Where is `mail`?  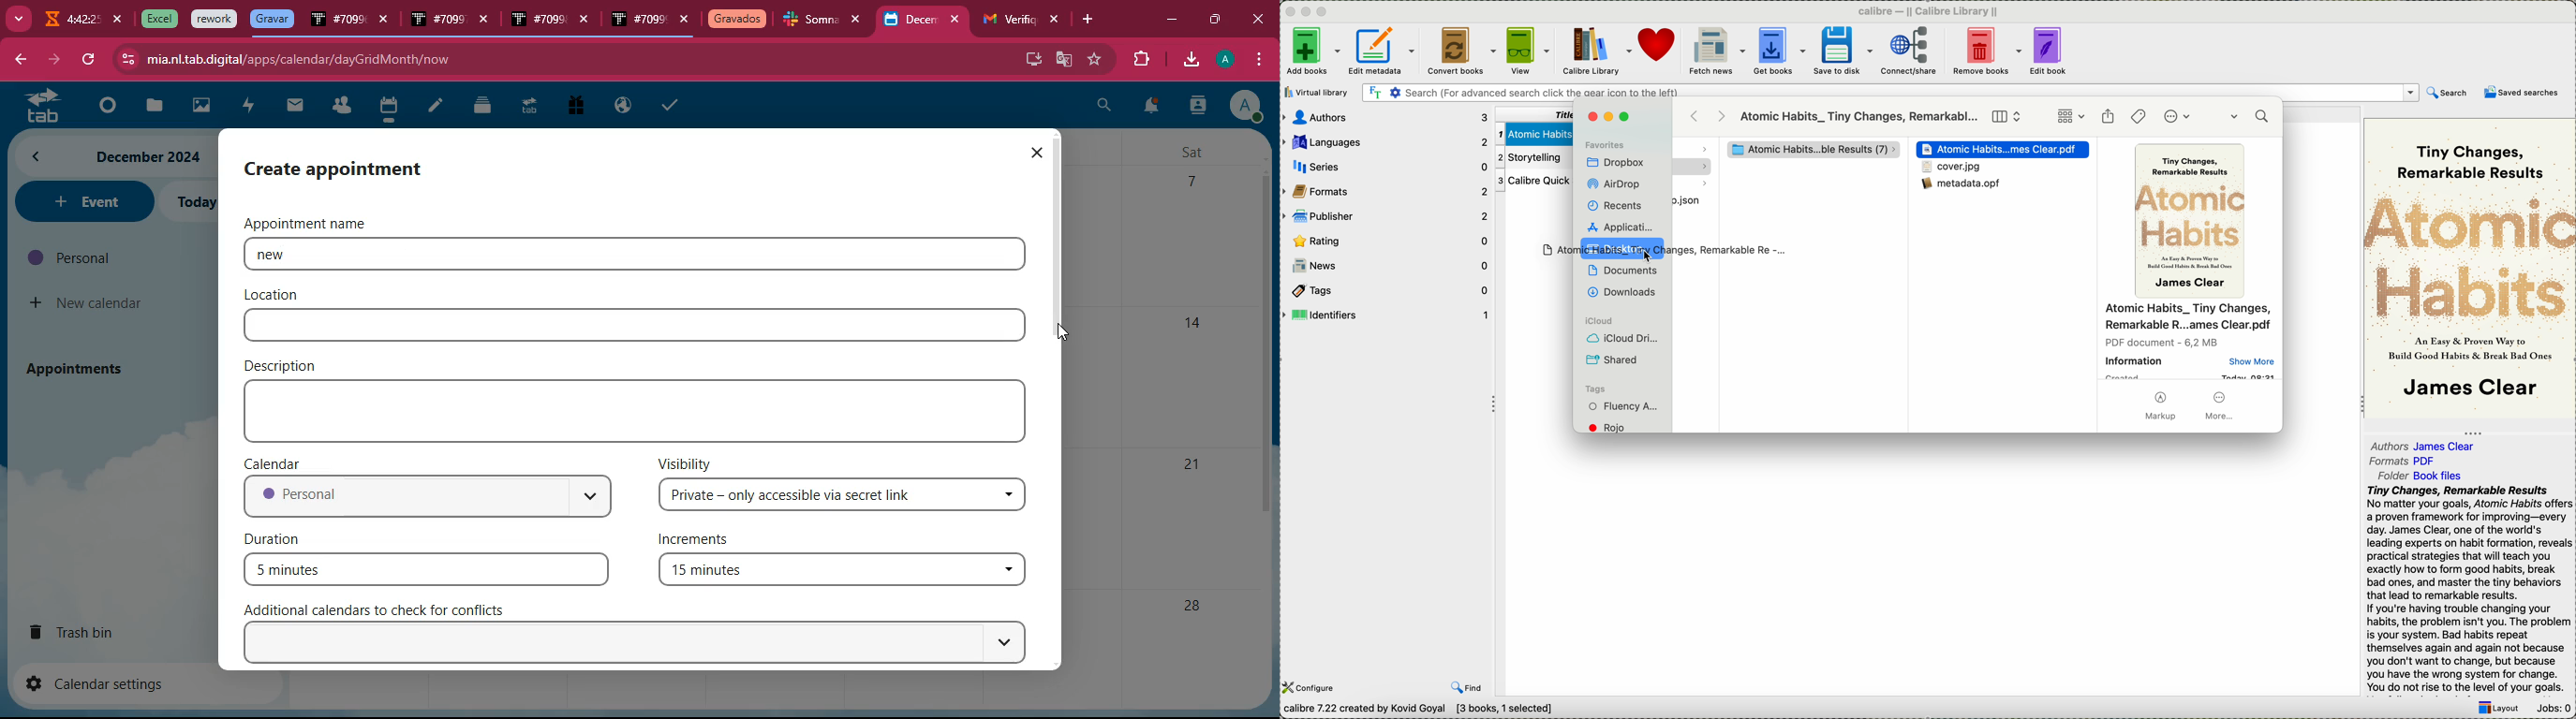
mail is located at coordinates (295, 106).